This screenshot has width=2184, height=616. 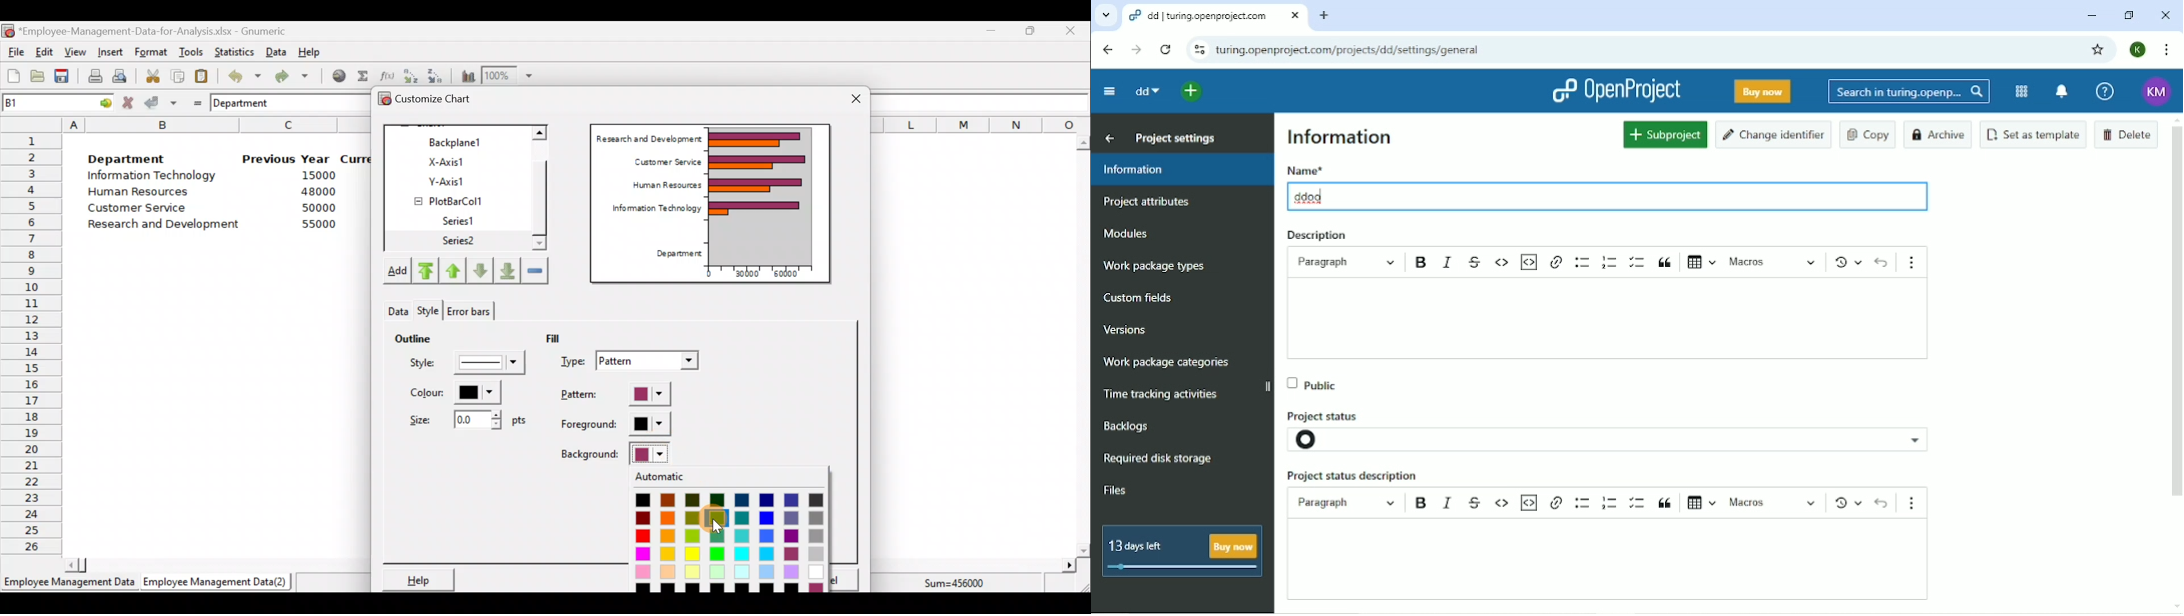 I want to click on Human Resources, so click(x=144, y=193).